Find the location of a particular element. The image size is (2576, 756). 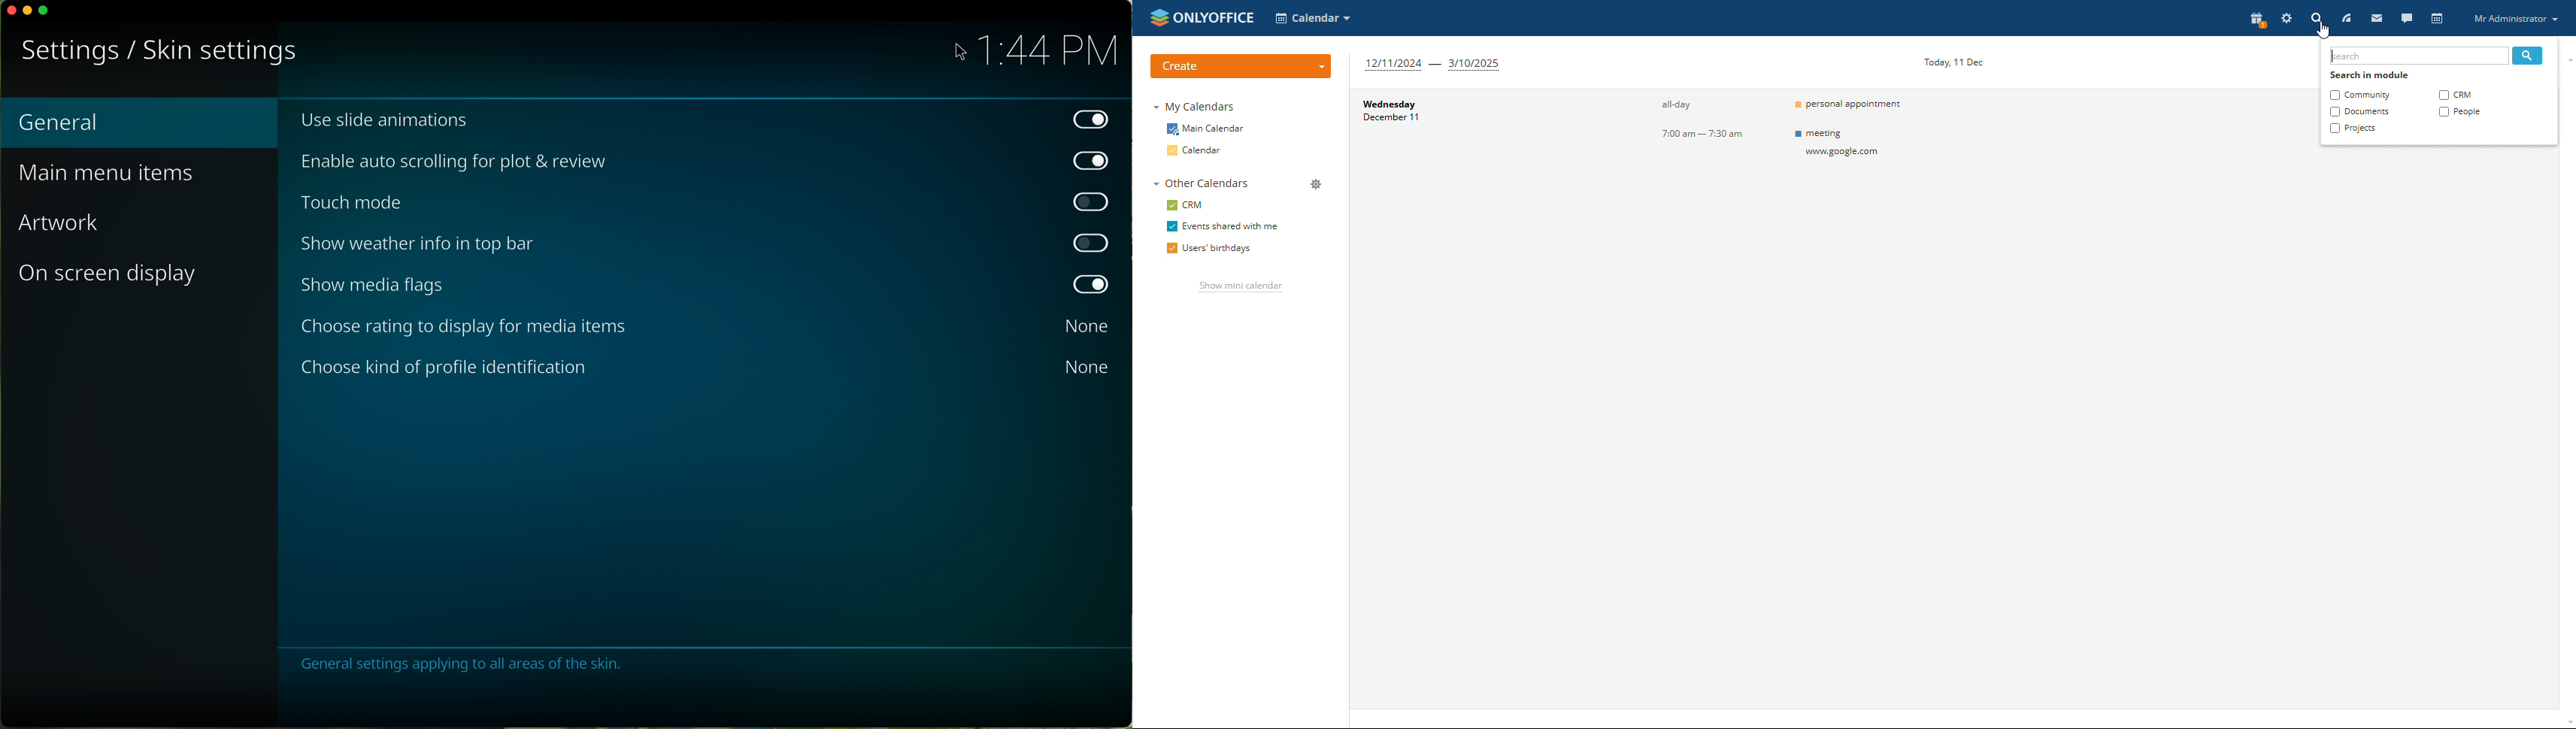

none choose kind of profile identification is located at coordinates (701, 366).